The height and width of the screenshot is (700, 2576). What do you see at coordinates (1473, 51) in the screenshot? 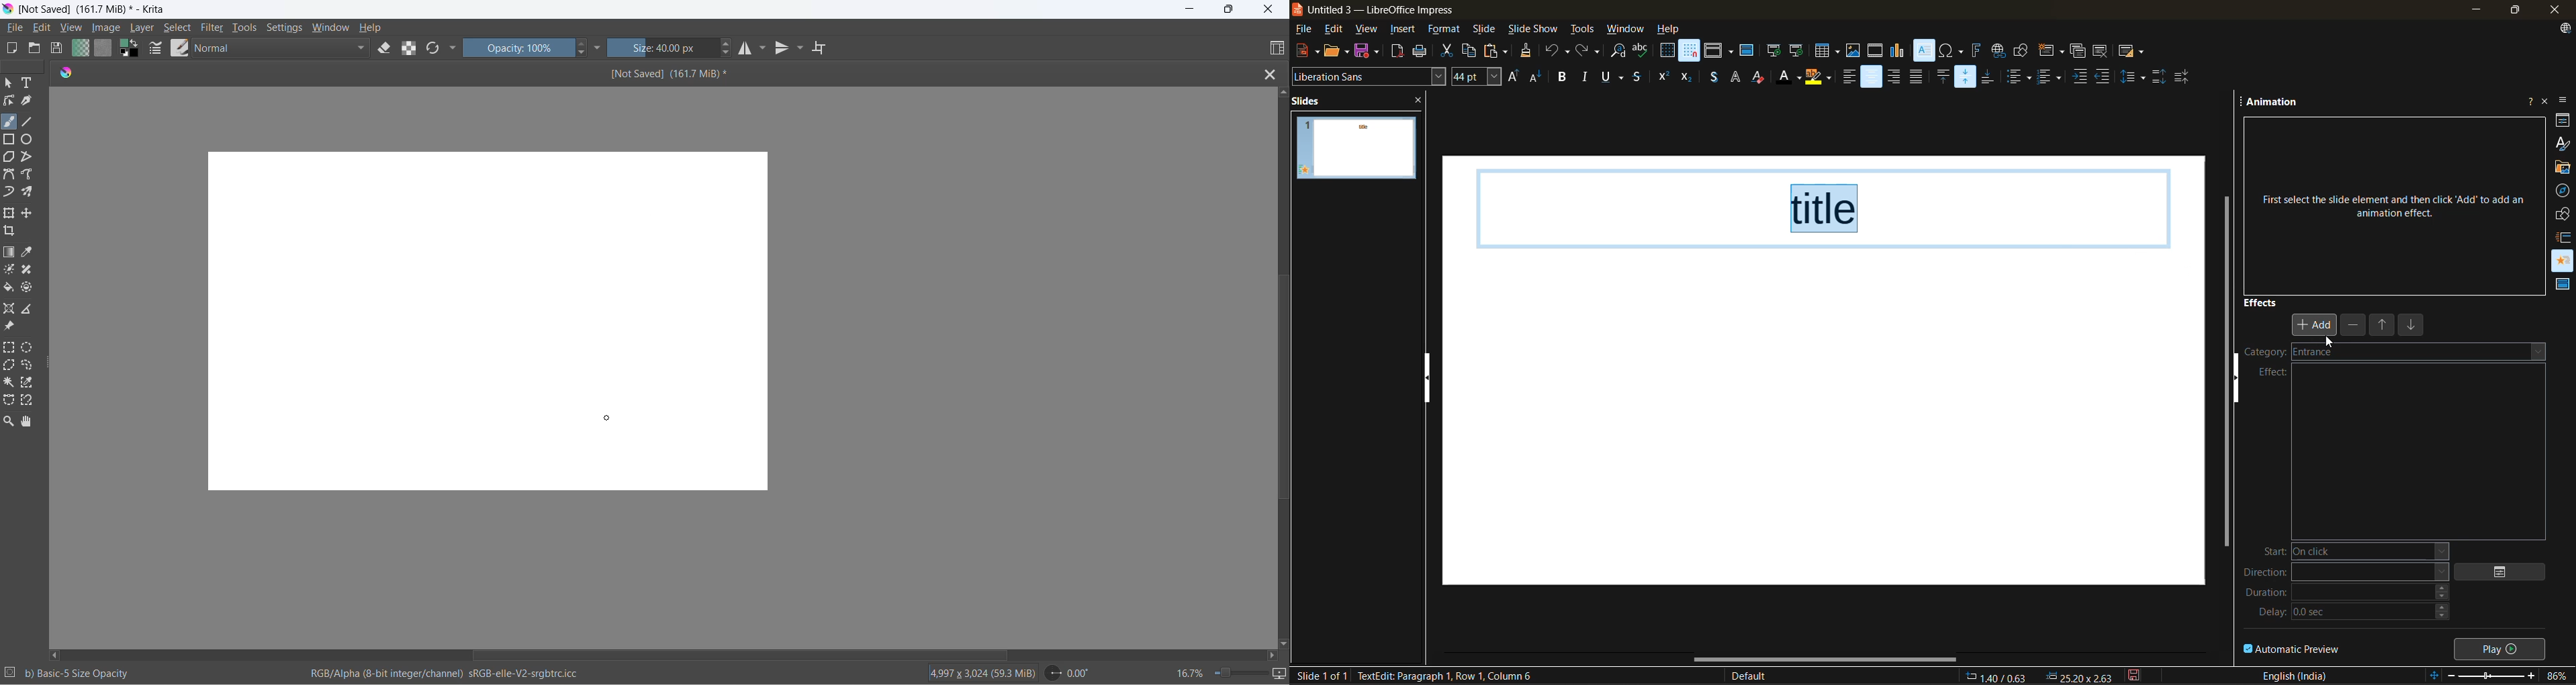
I see `copy` at bounding box center [1473, 51].